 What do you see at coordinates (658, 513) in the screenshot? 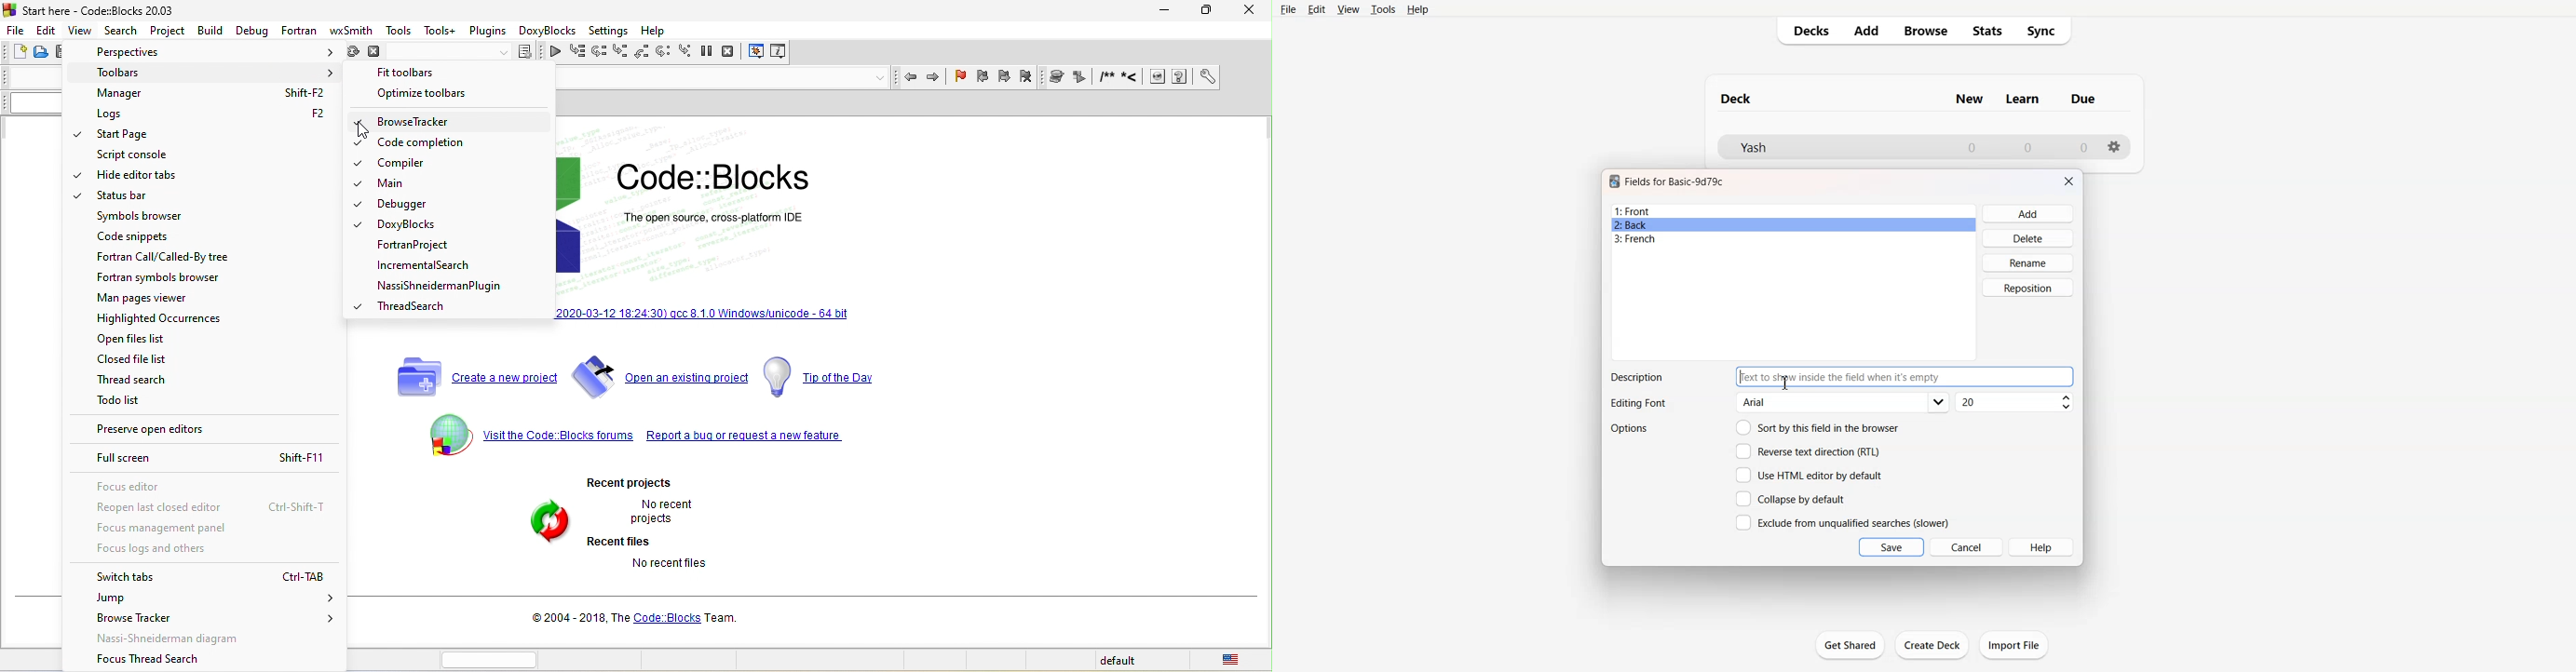
I see `no recent projects` at bounding box center [658, 513].